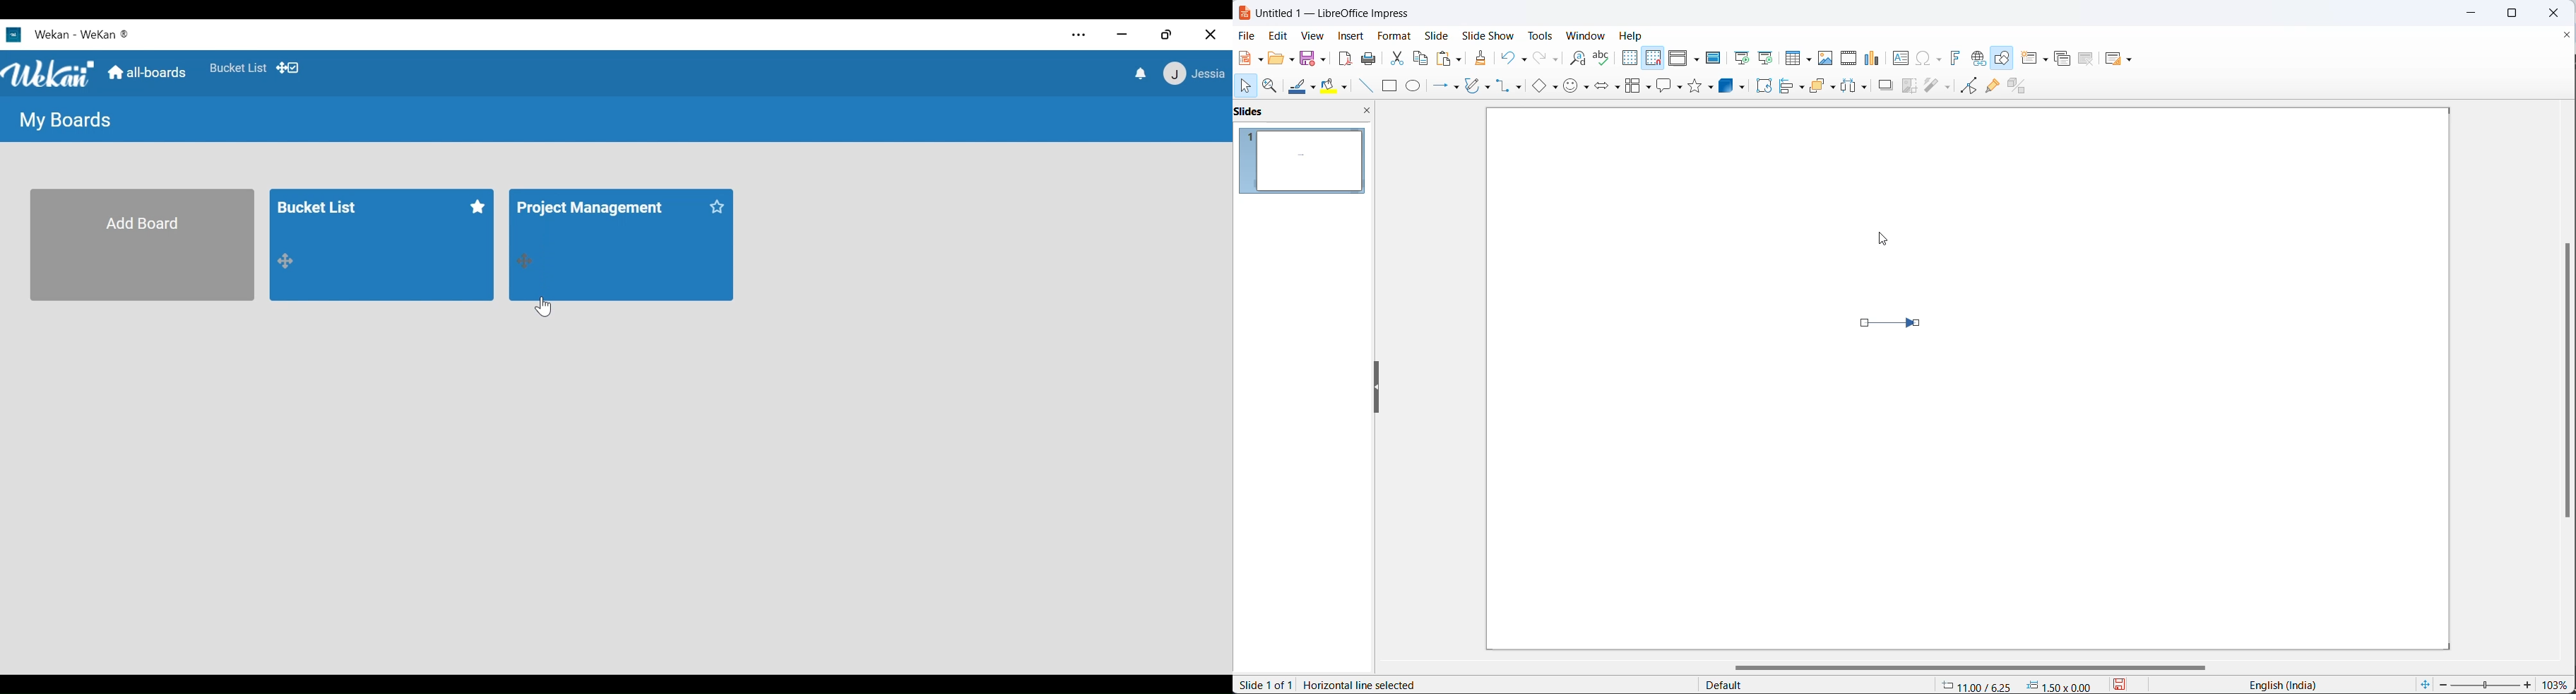  What do you see at coordinates (2021, 86) in the screenshot?
I see `toggle extrusion` at bounding box center [2021, 86].